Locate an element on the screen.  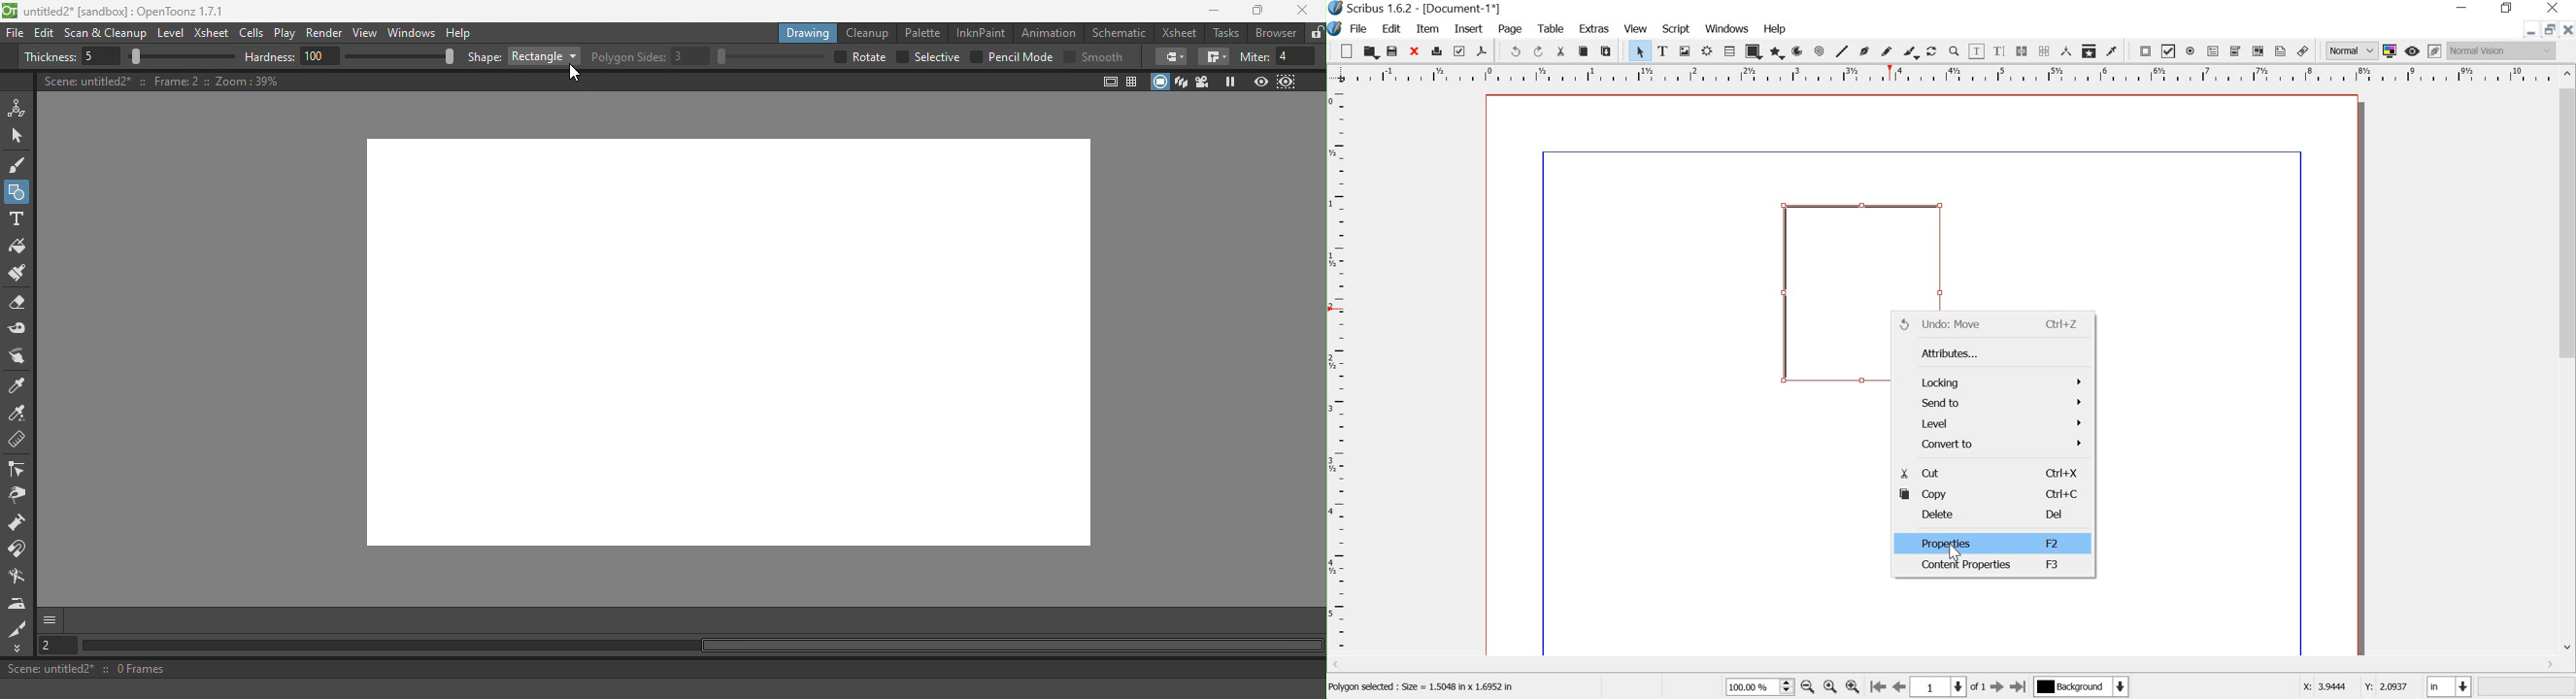
edit is located at coordinates (1391, 29).